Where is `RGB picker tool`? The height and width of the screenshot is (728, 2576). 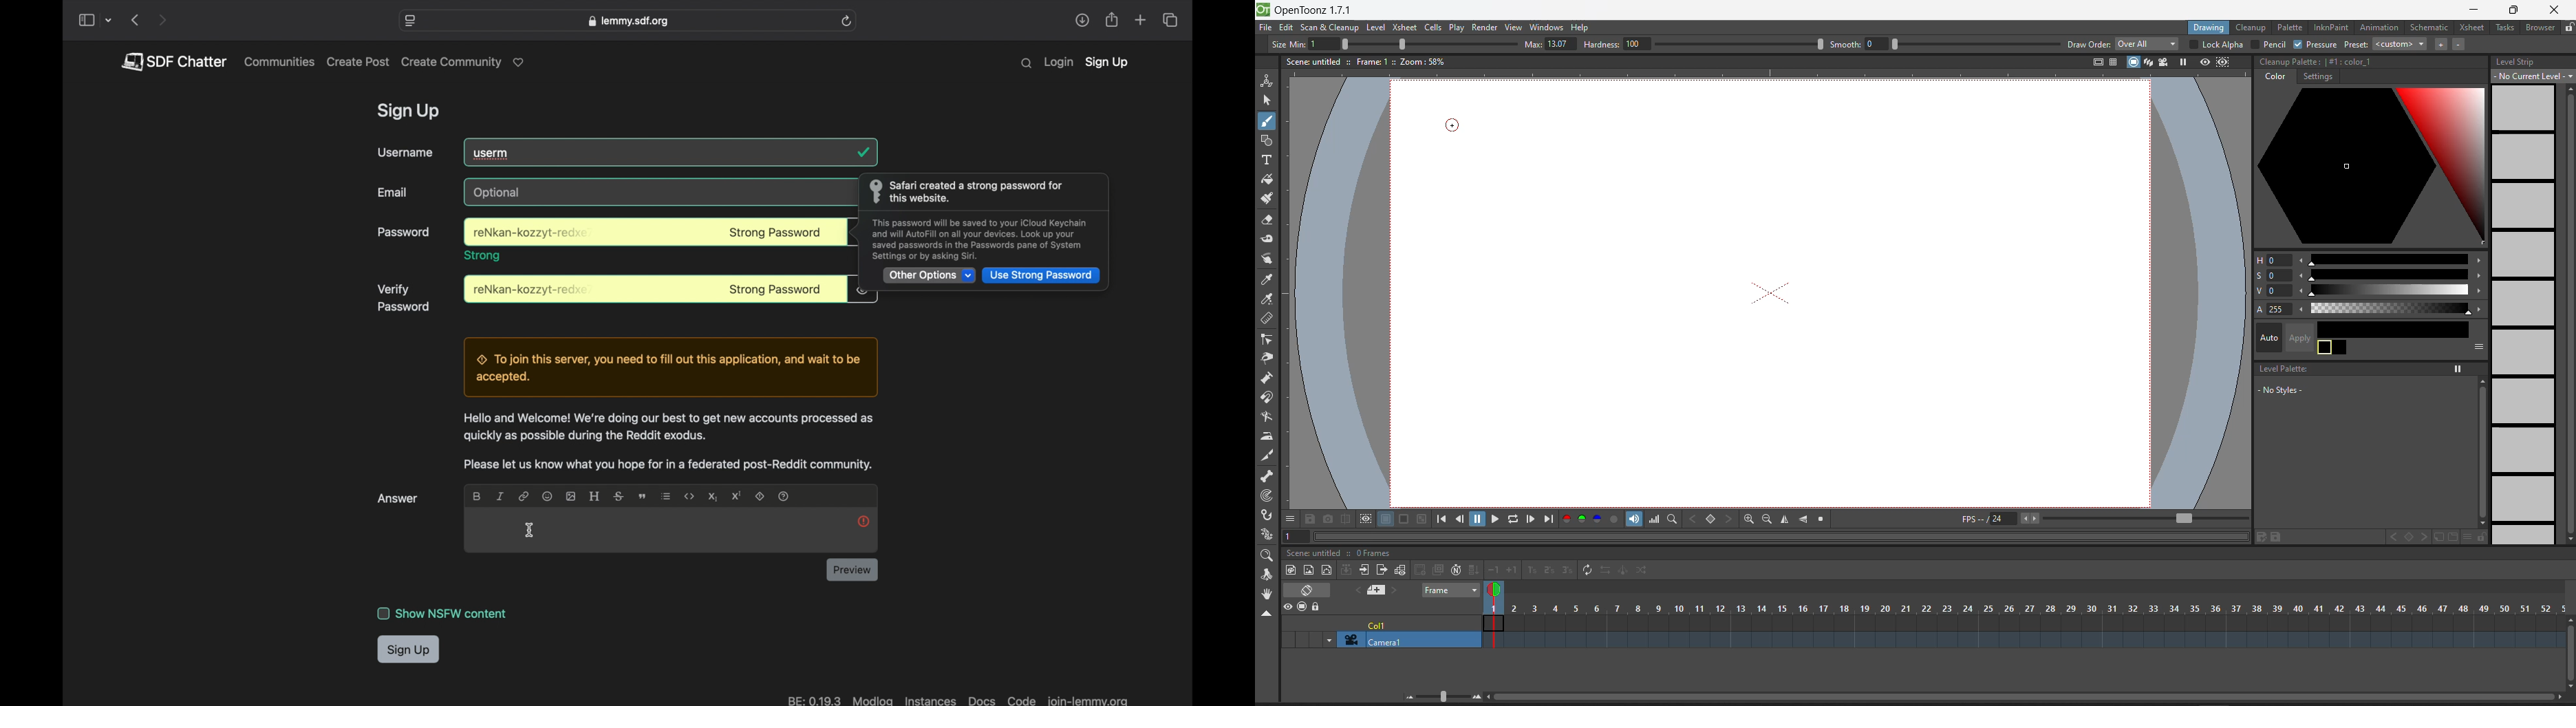 RGB picker tool is located at coordinates (1269, 300).